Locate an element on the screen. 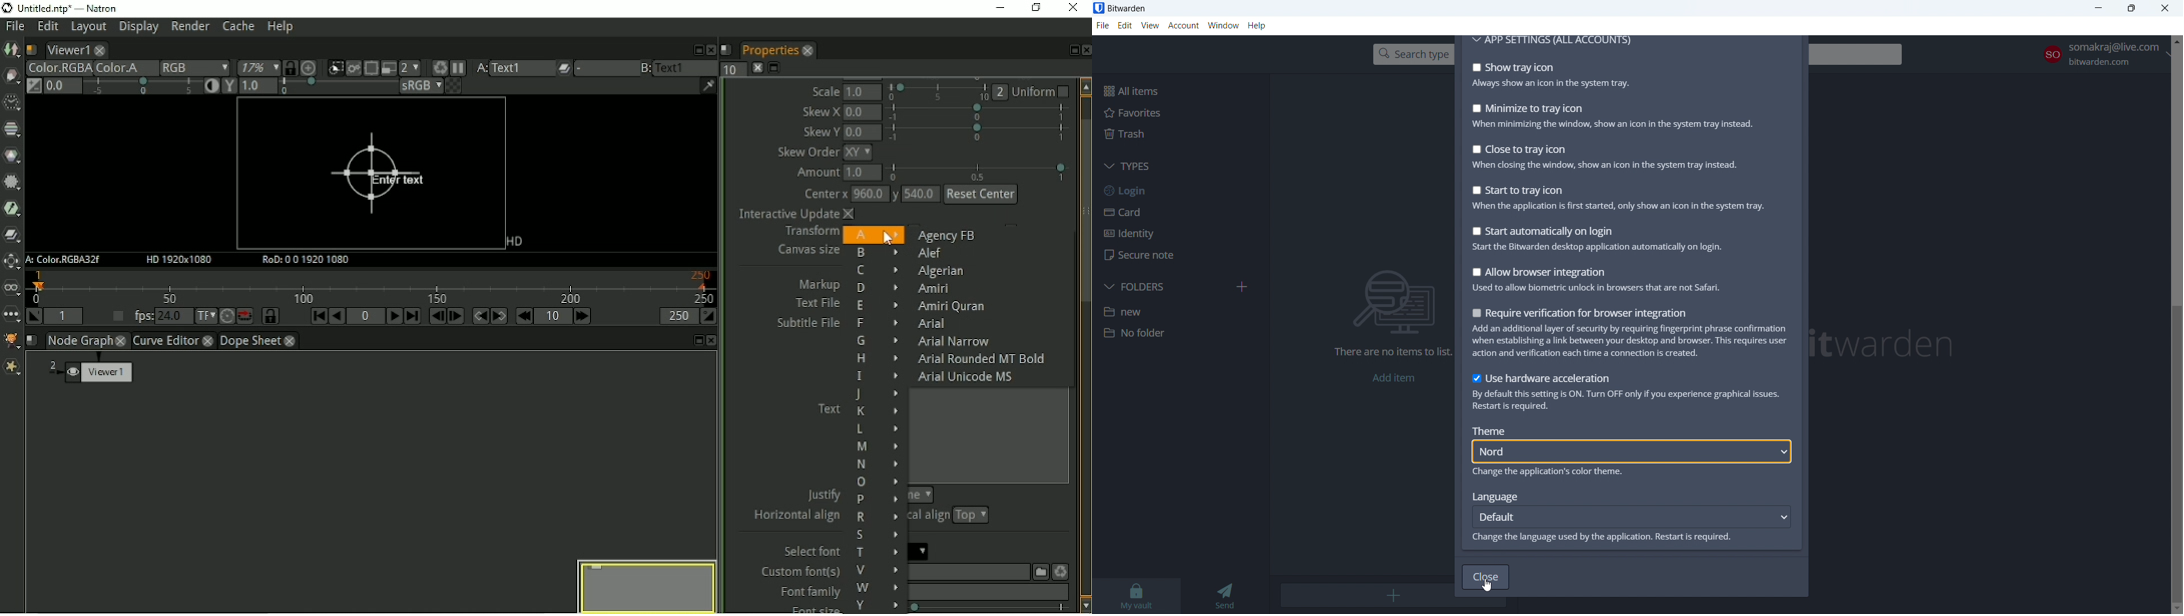 This screenshot has height=616, width=2184. Timeline is located at coordinates (374, 287).